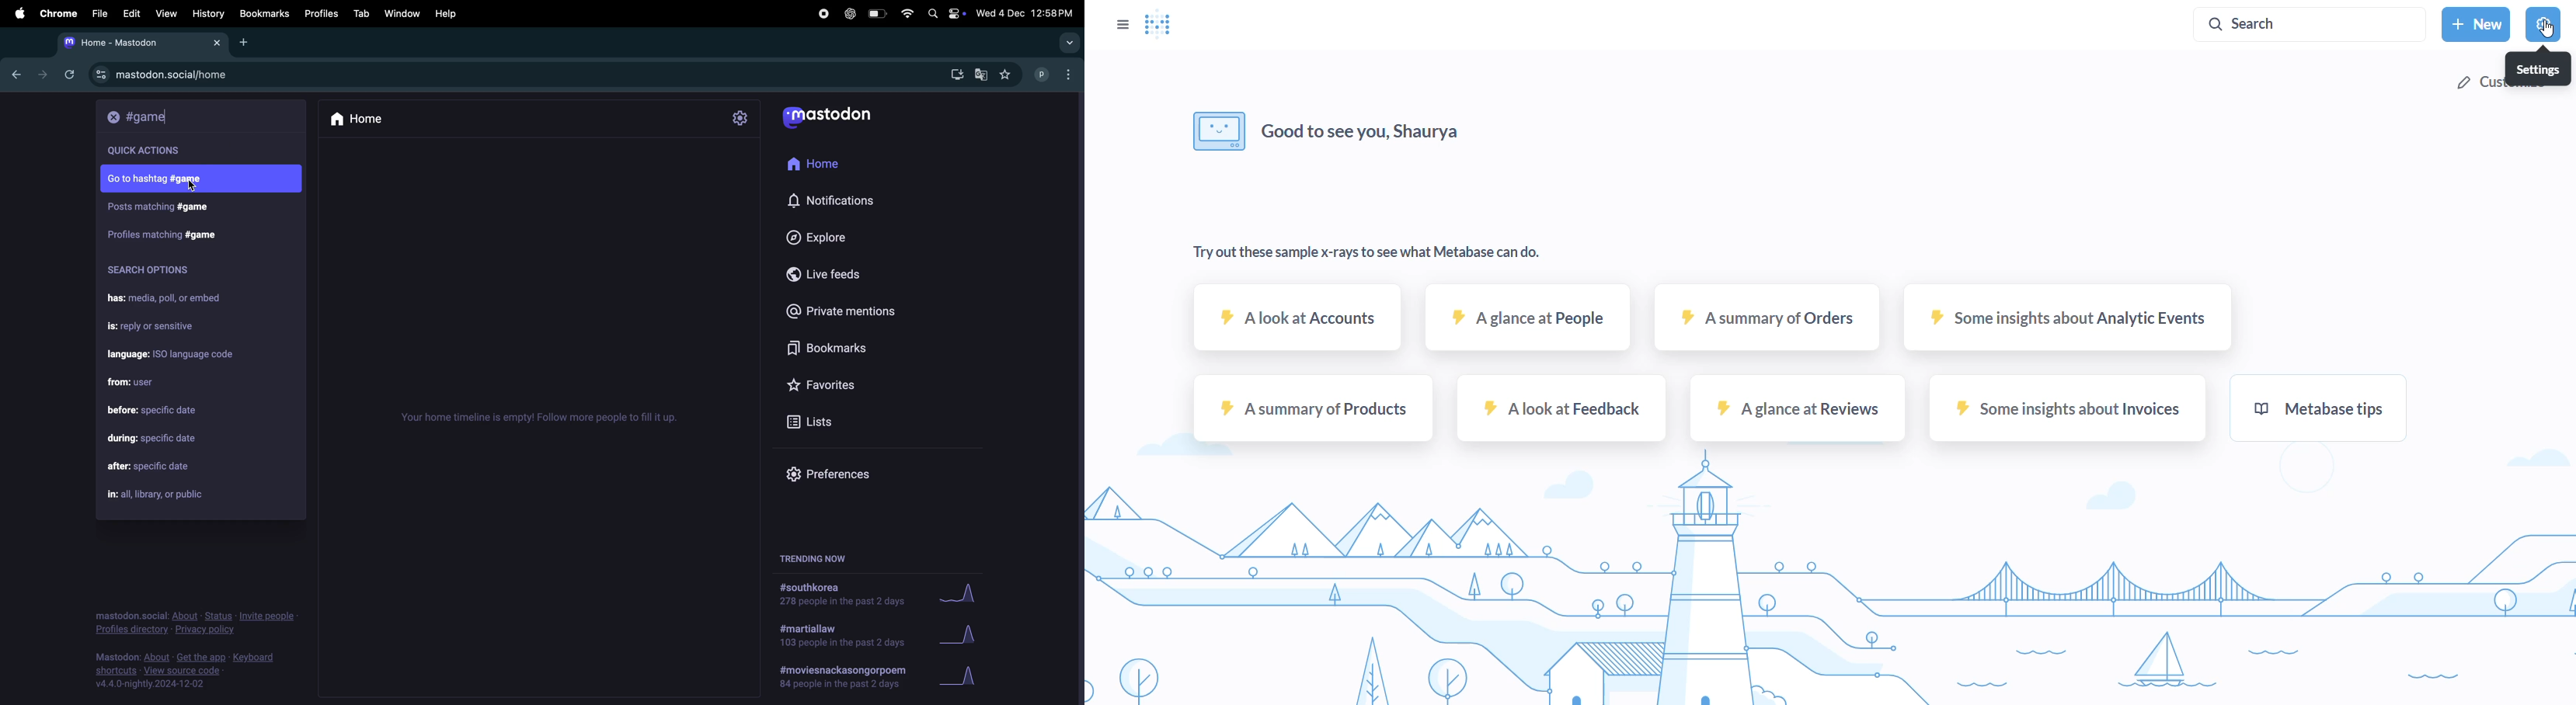 Image resolution: width=2576 pixels, height=728 pixels. Describe the element at coordinates (960, 635) in the screenshot. I see `Graph` at that location.